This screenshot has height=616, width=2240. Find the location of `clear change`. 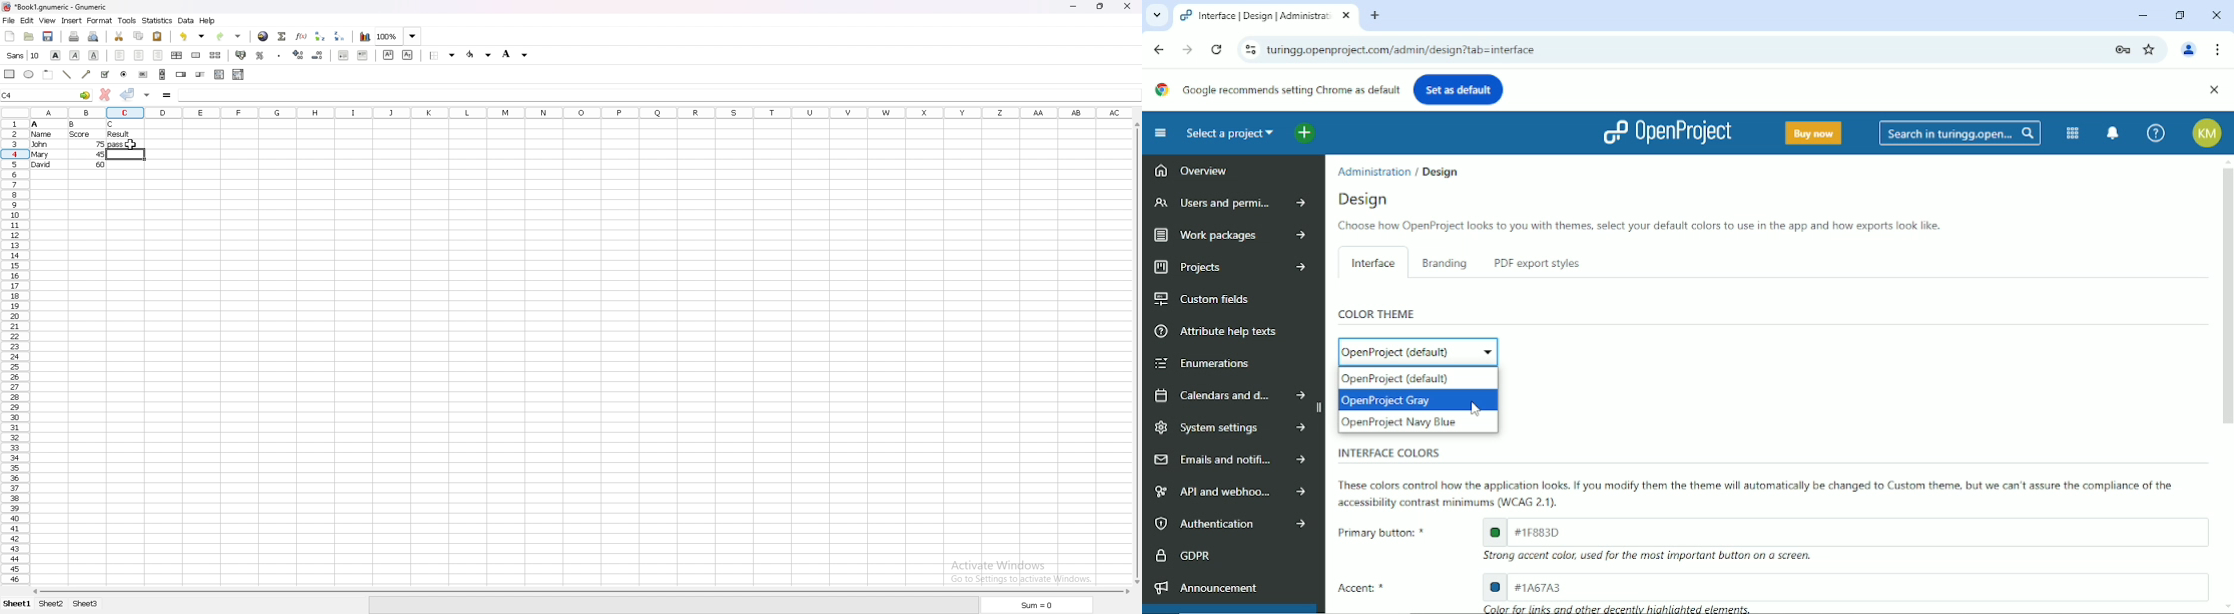

clear change is located at coordinates (105, 95).